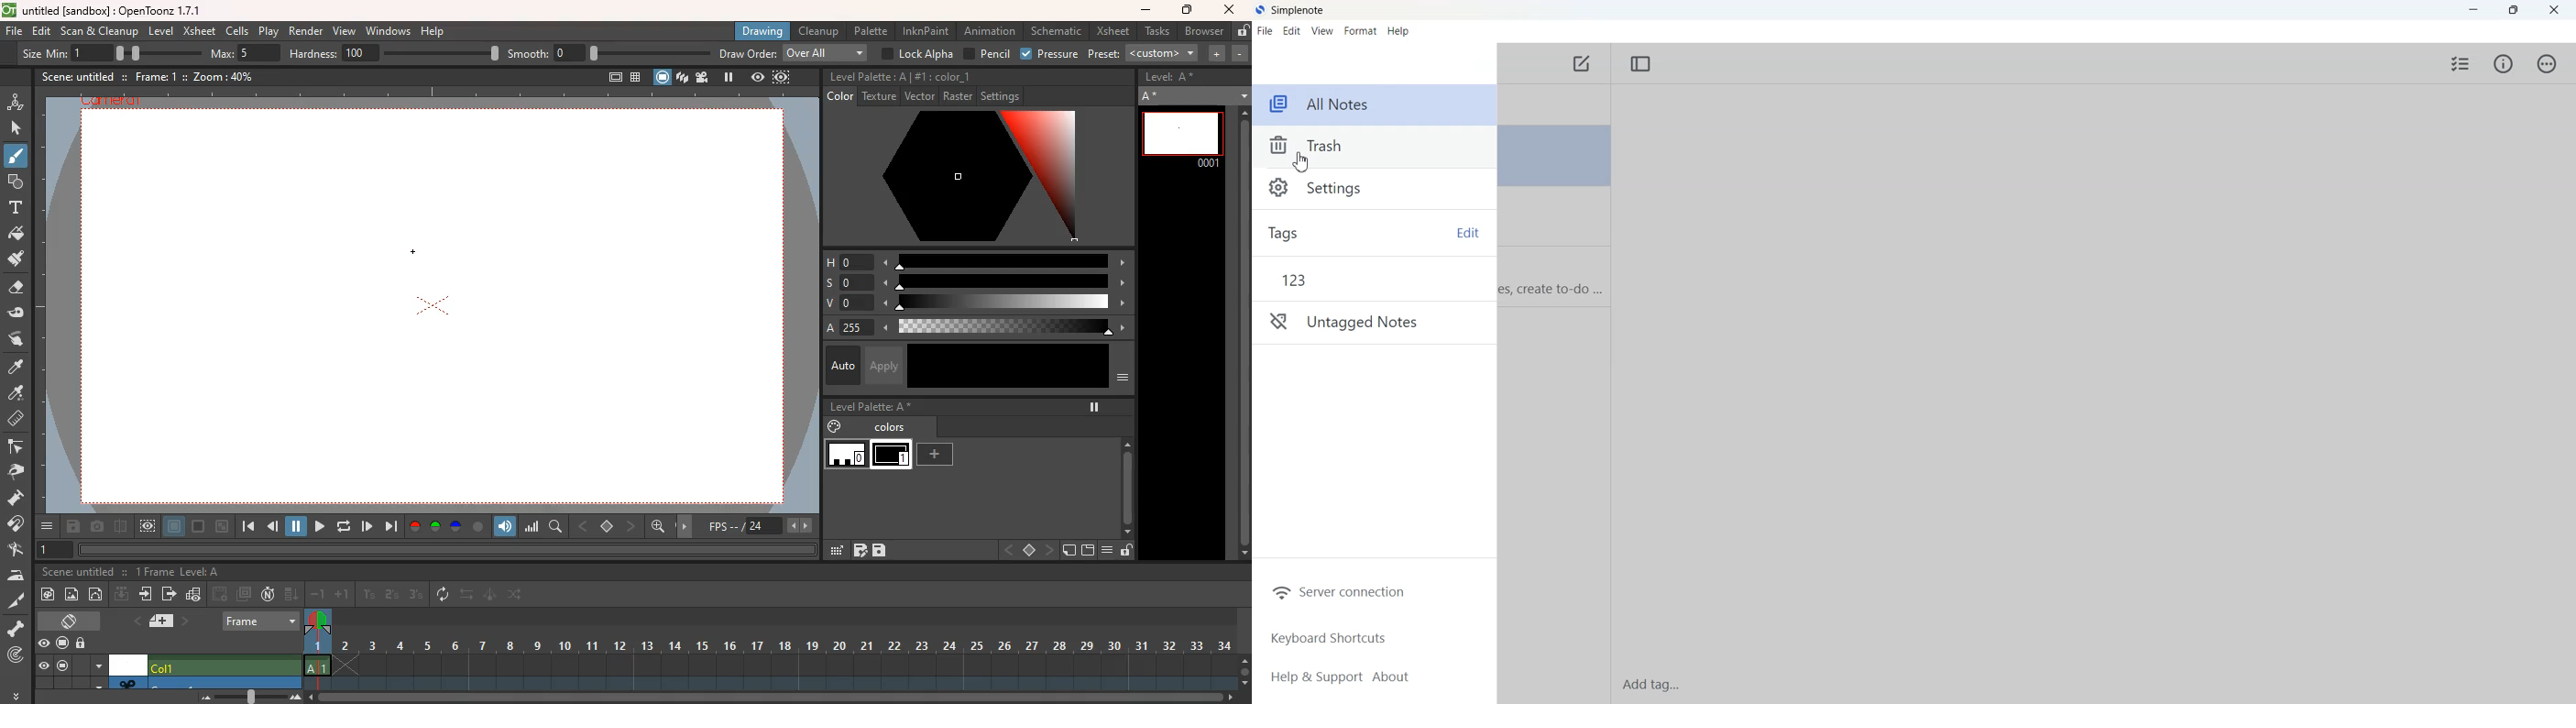  Describe the element at coordinates (842, 262) in the screenshot. I see `h 0` at that location.